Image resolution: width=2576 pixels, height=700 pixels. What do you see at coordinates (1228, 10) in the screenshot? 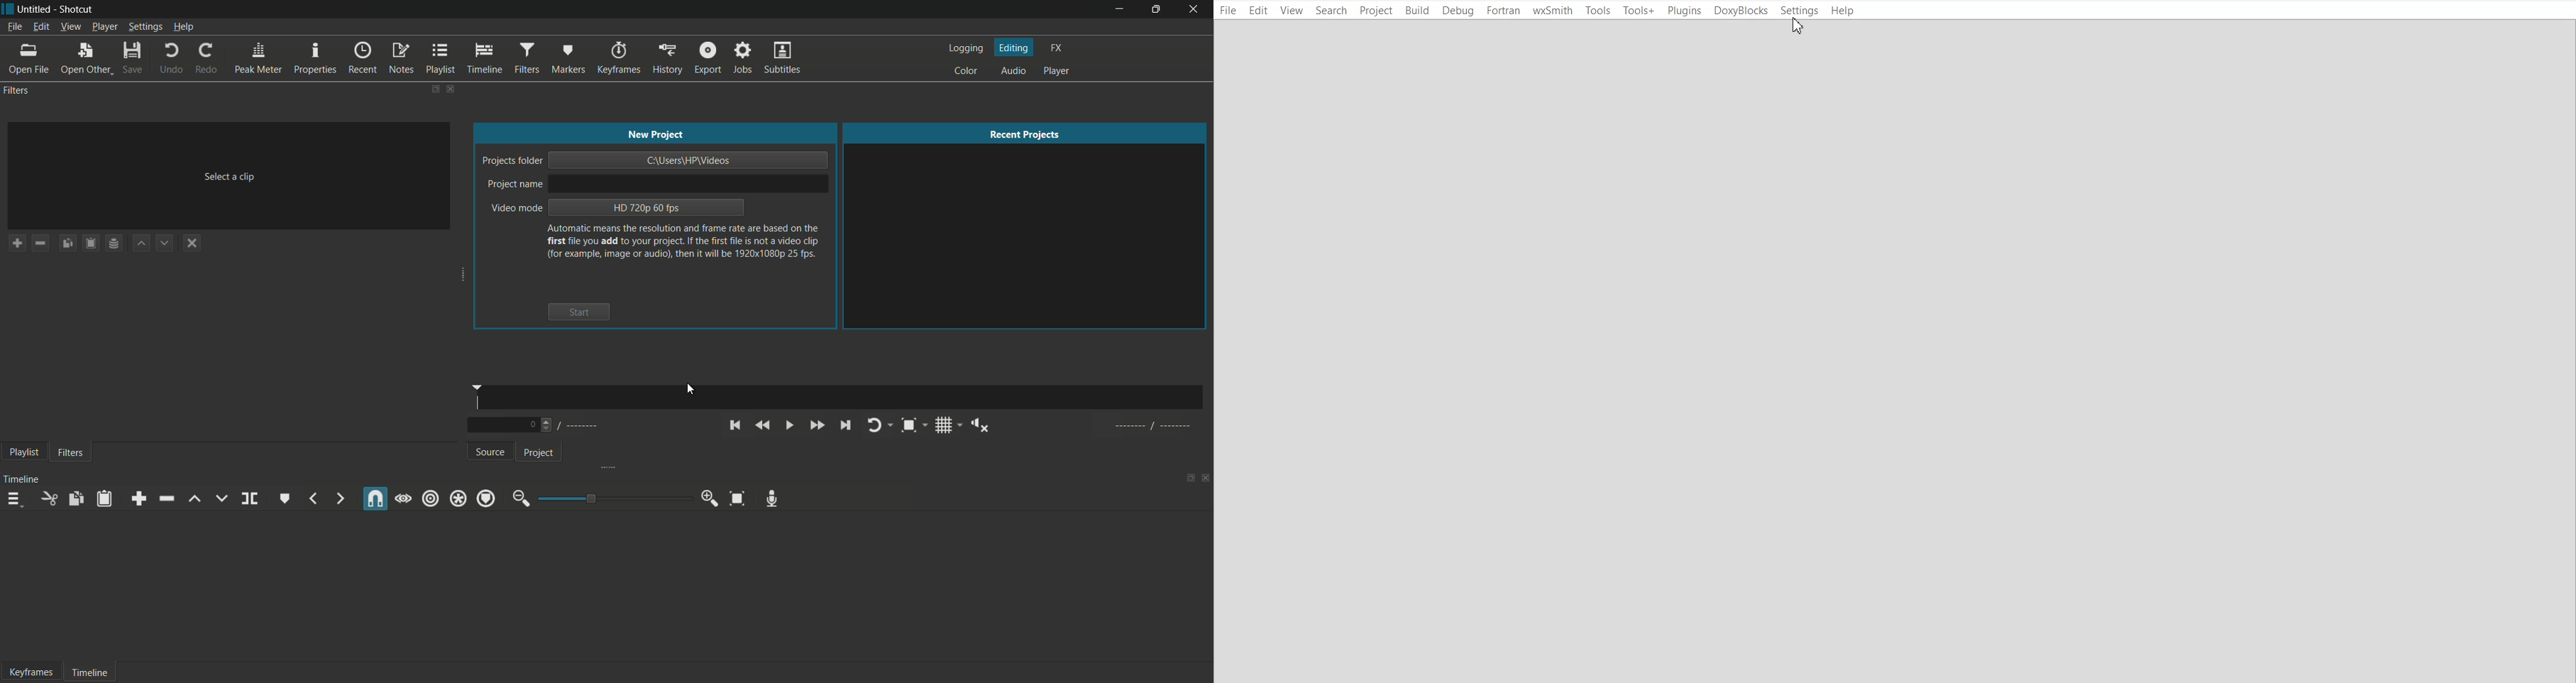
I see `File` at bounding box center [1228, 10].